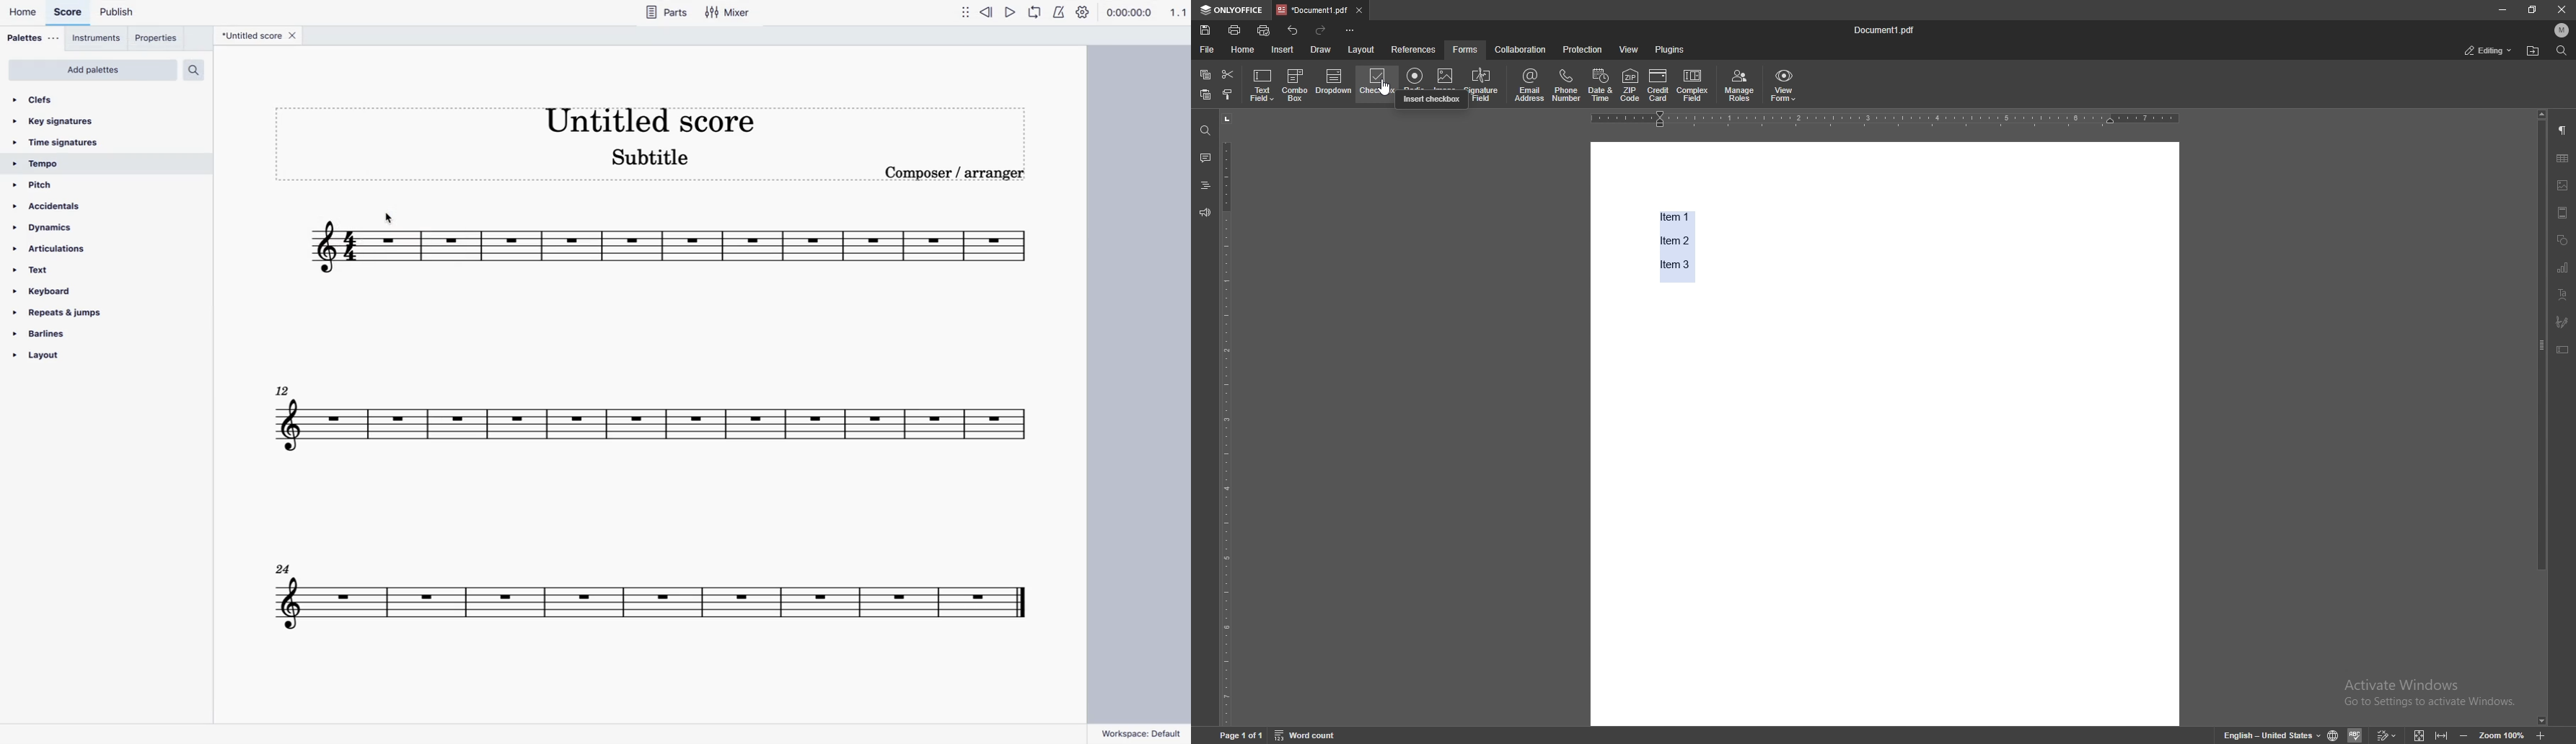 The width and height of the screenshot is (2576, 756). What do you see at coordinates (199, 70) in the screenshot?
I see `search` at bounding box center [199, 70].